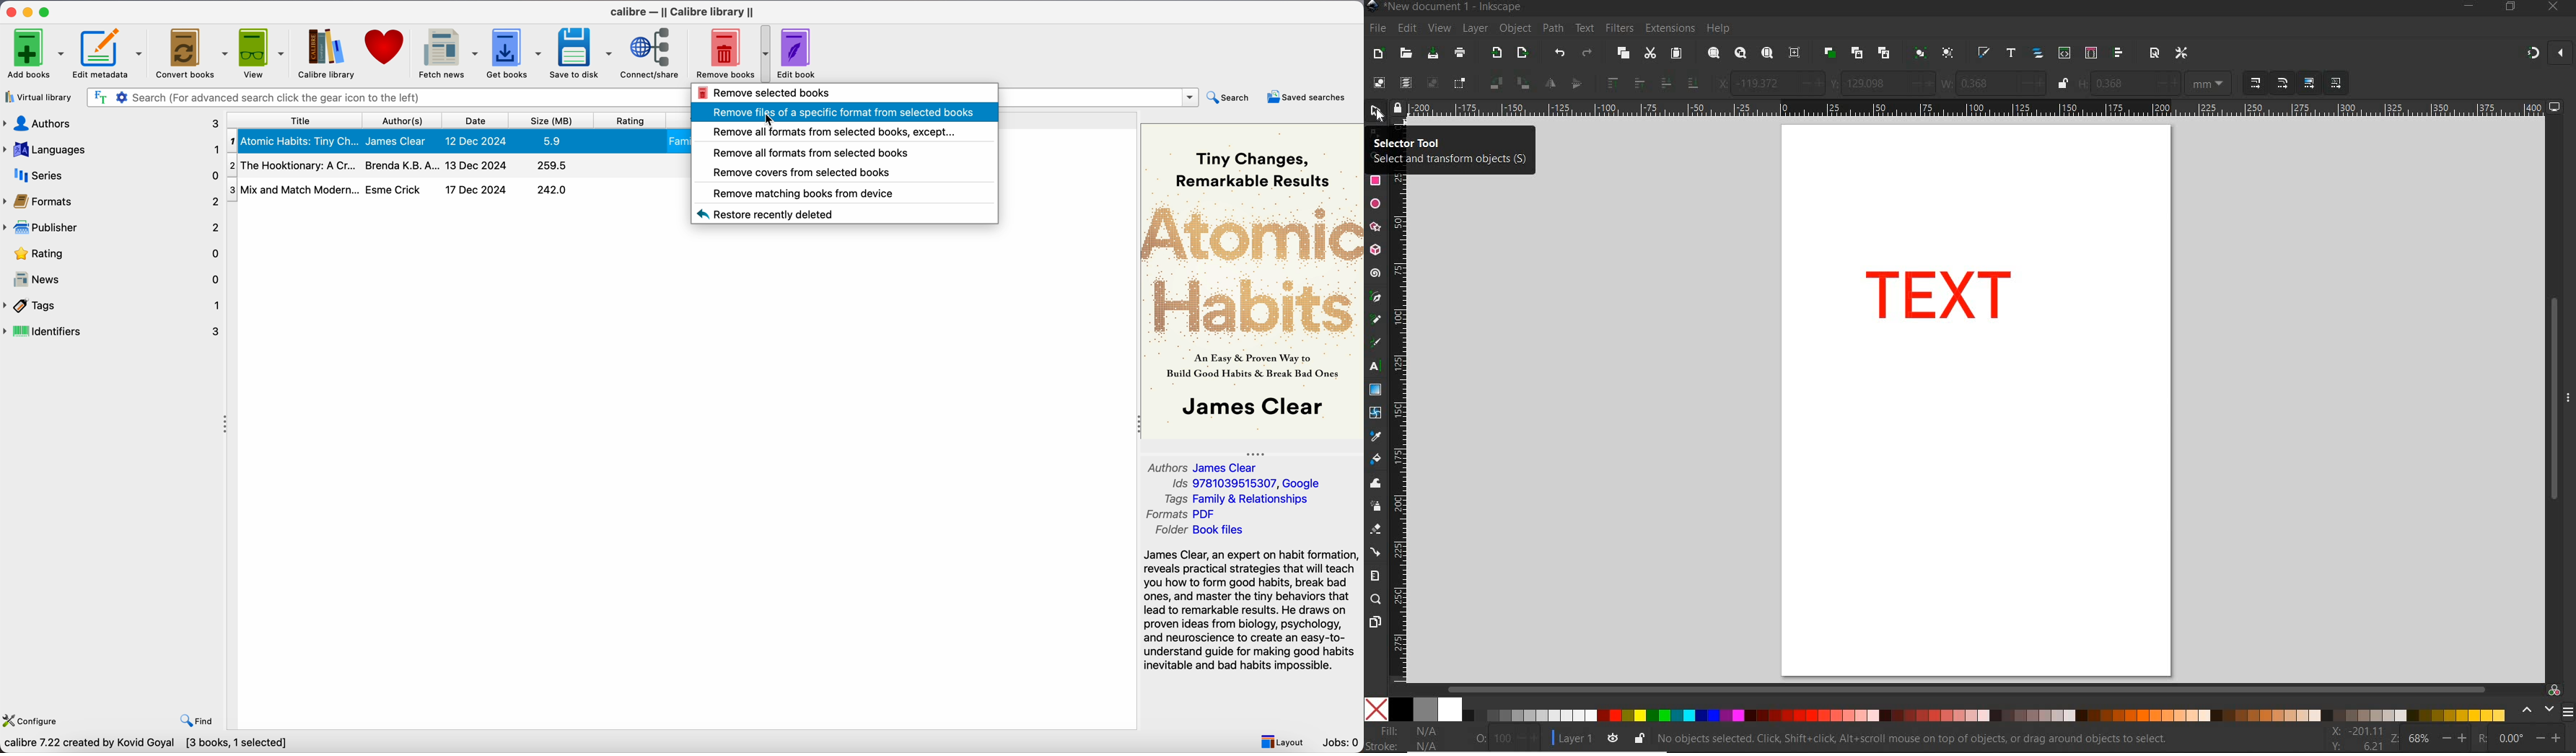 The height and width of the screenshot is (756, 2576). I want to click on ENABLE SNAPPING TOOL, so click(2548, 53).